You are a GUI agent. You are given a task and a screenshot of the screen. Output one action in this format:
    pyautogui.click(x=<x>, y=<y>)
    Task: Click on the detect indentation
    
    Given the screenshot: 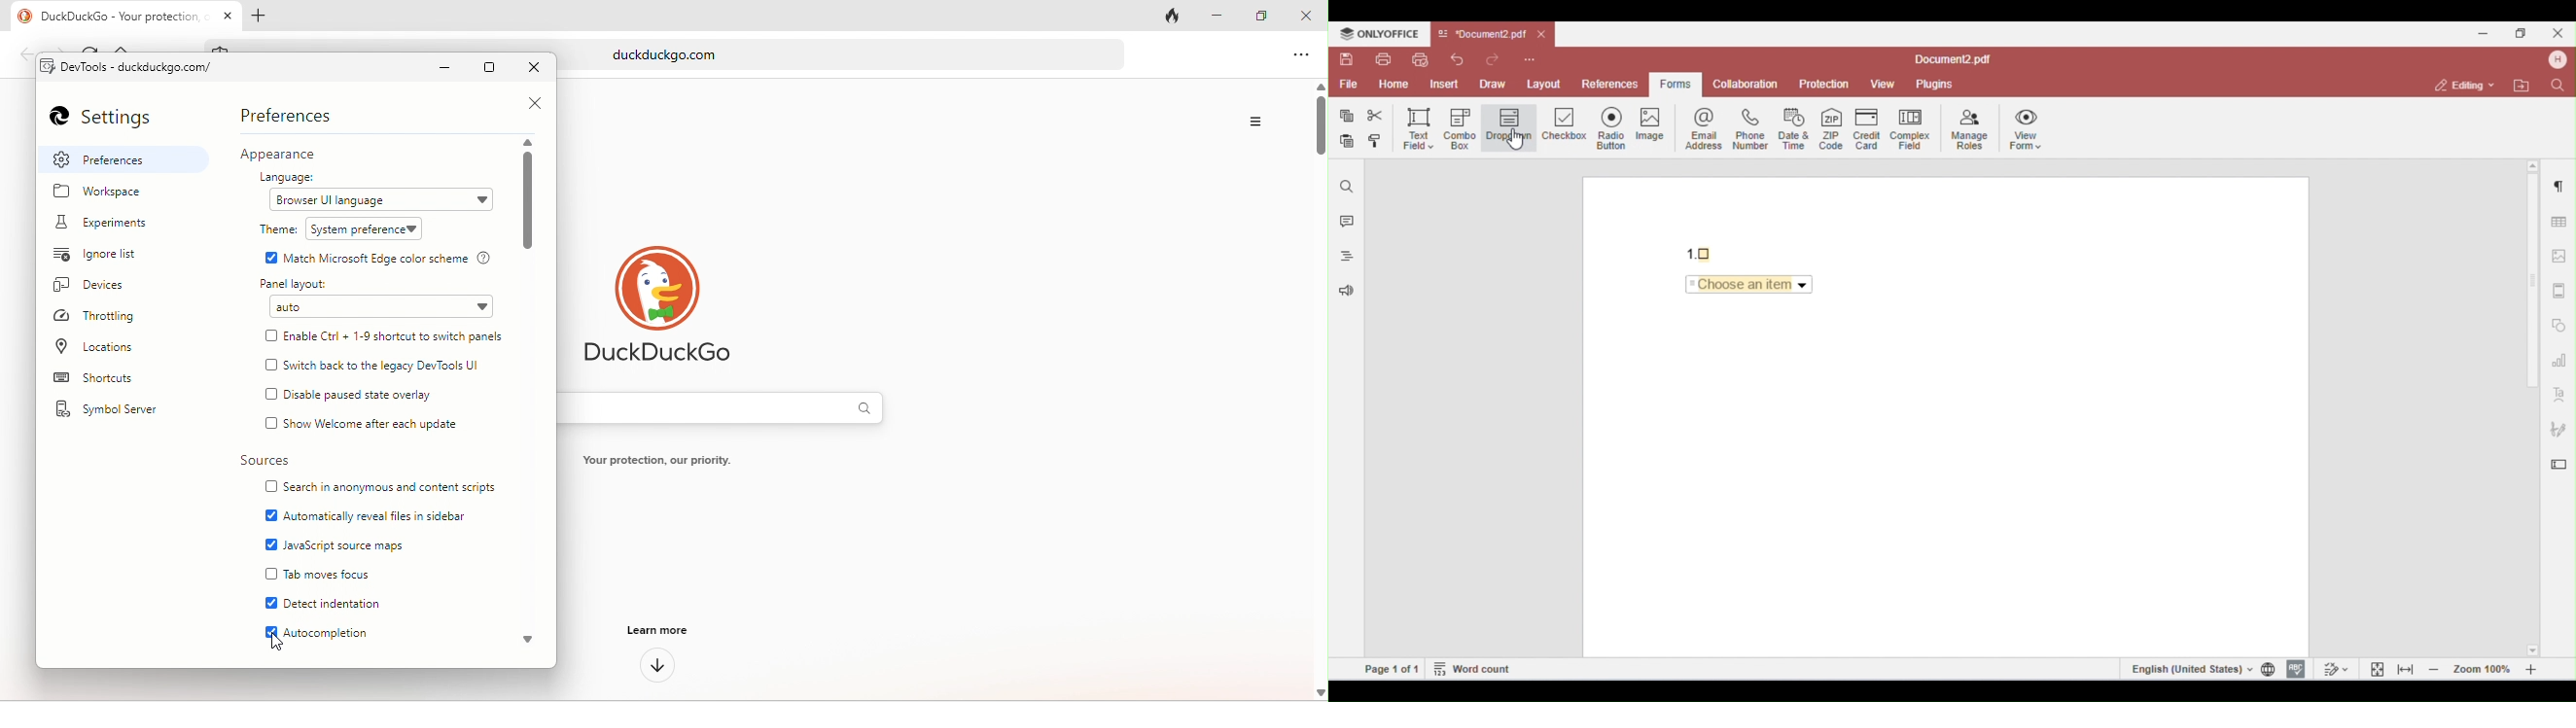 What is the action you would take?
    pyautogui.click(x=345, y=602)
    